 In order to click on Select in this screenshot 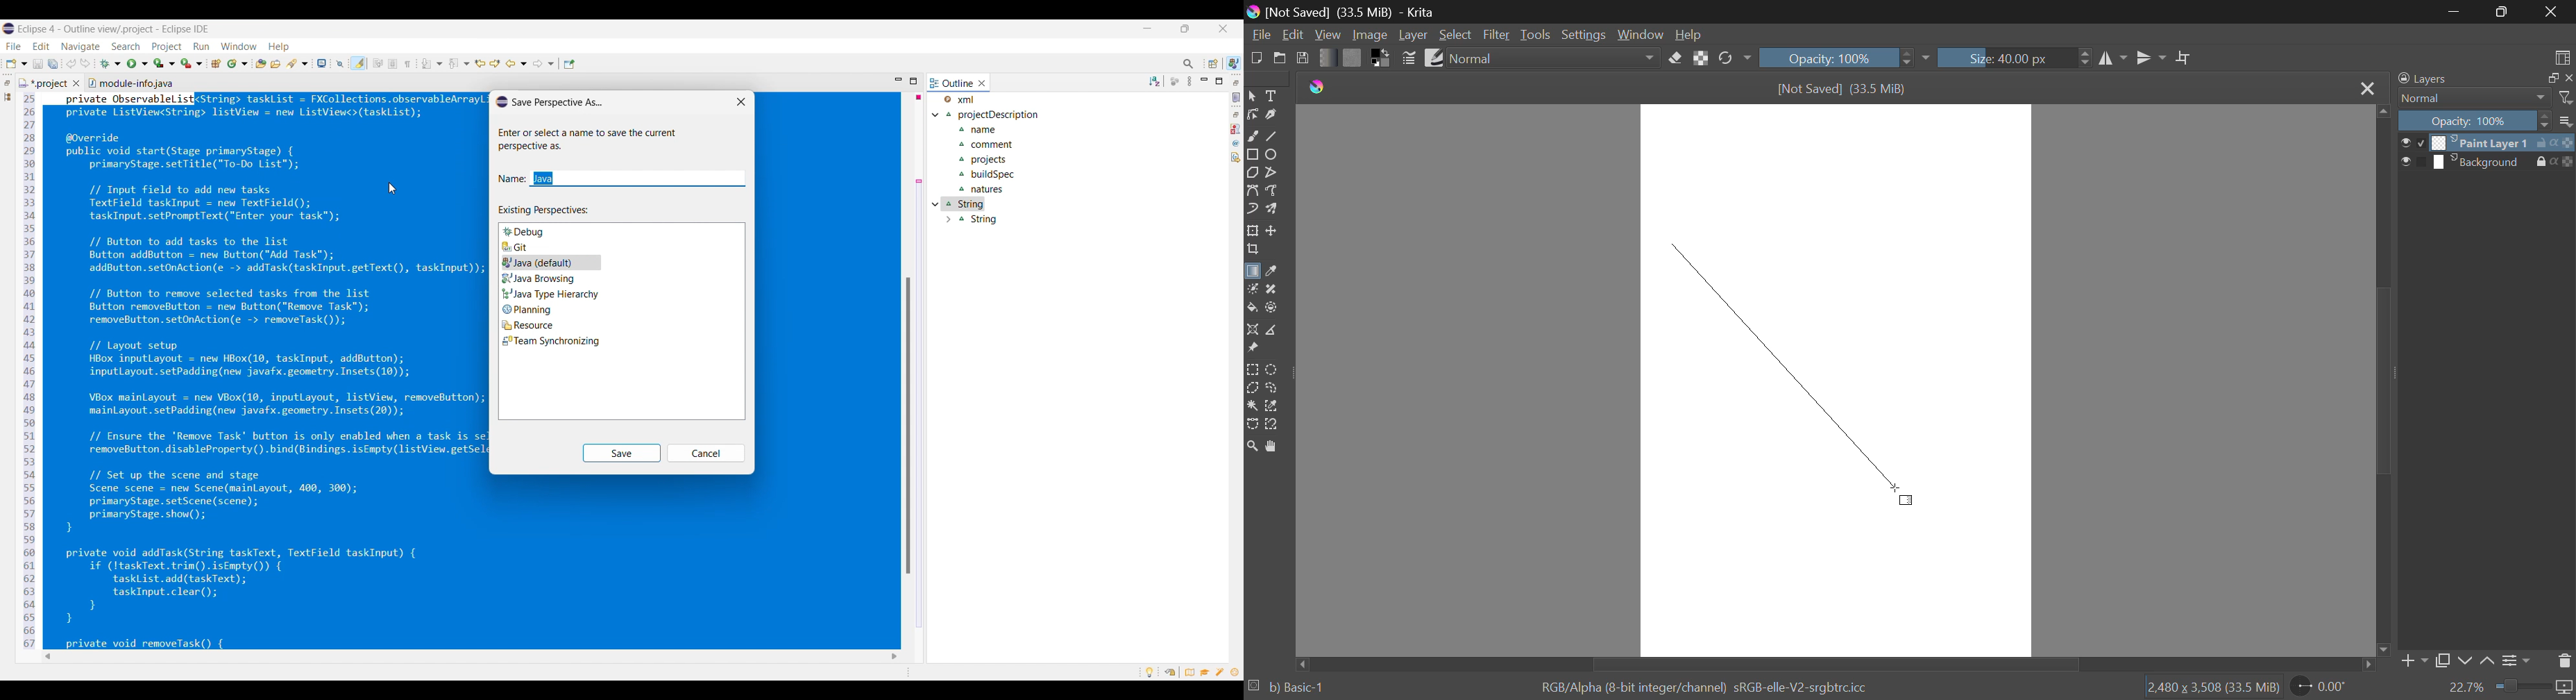, I will do `click(1252, 94)`.